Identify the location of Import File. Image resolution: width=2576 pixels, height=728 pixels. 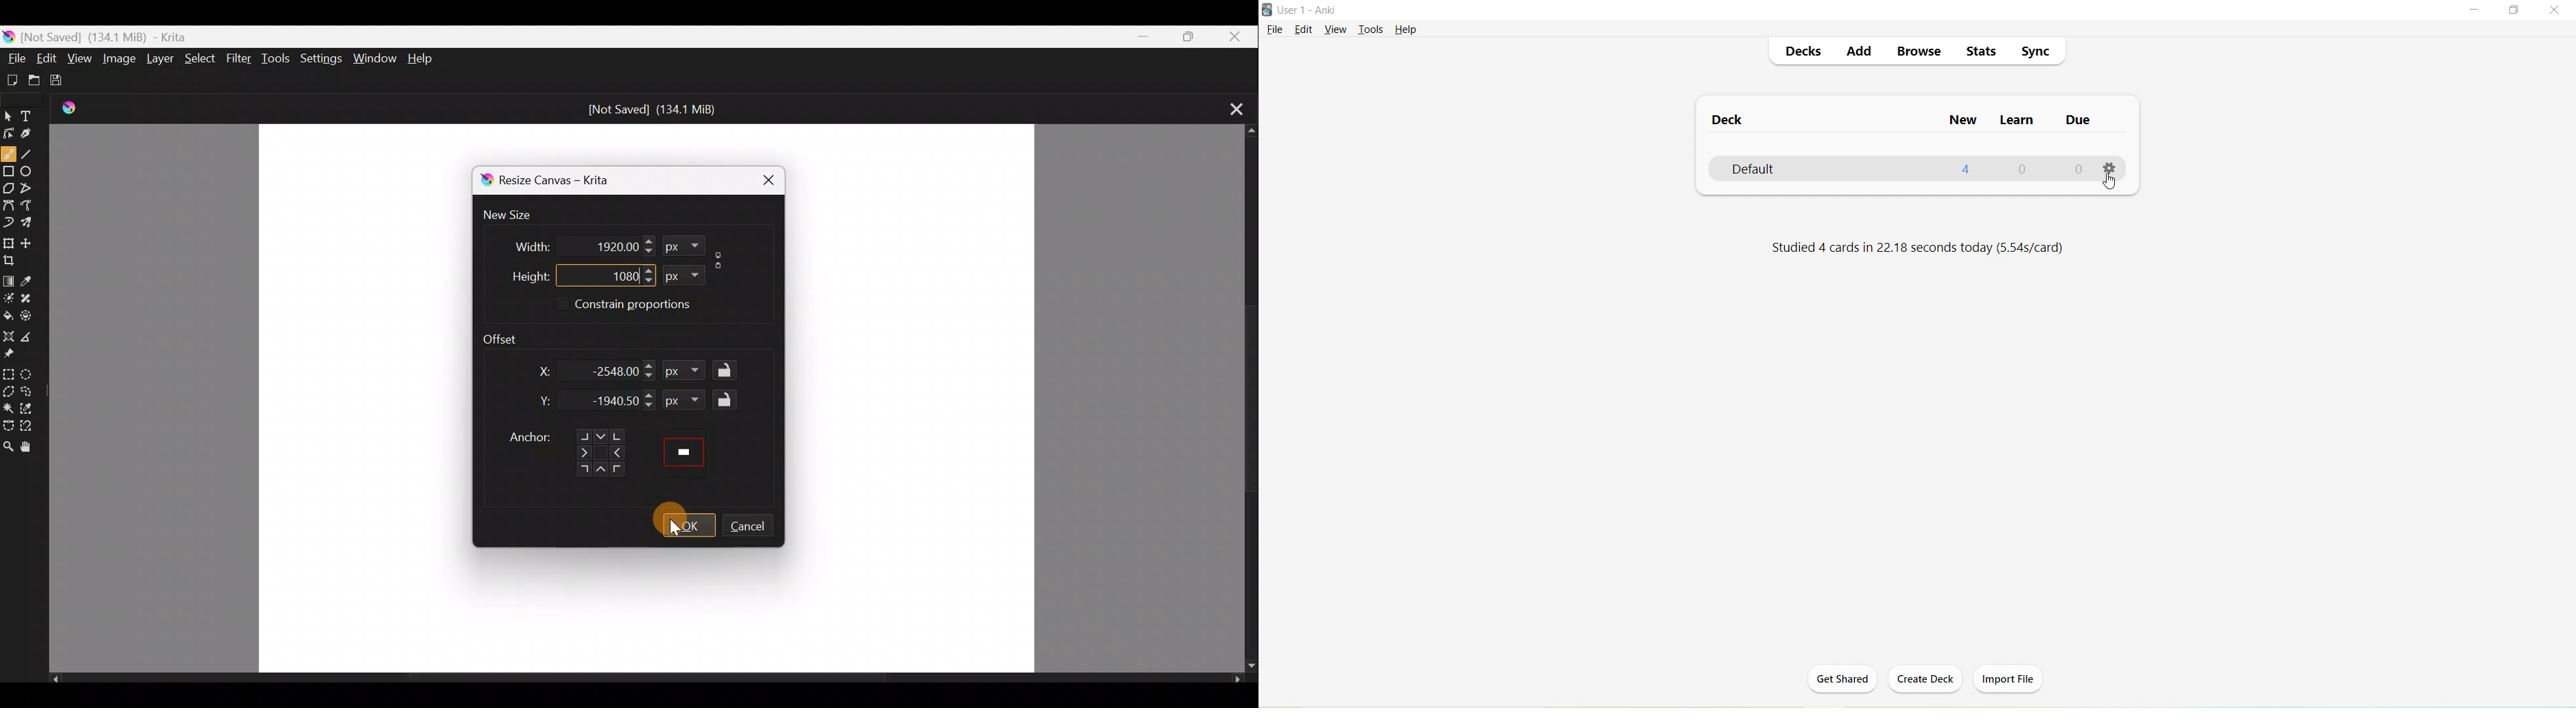
(2007, 679).